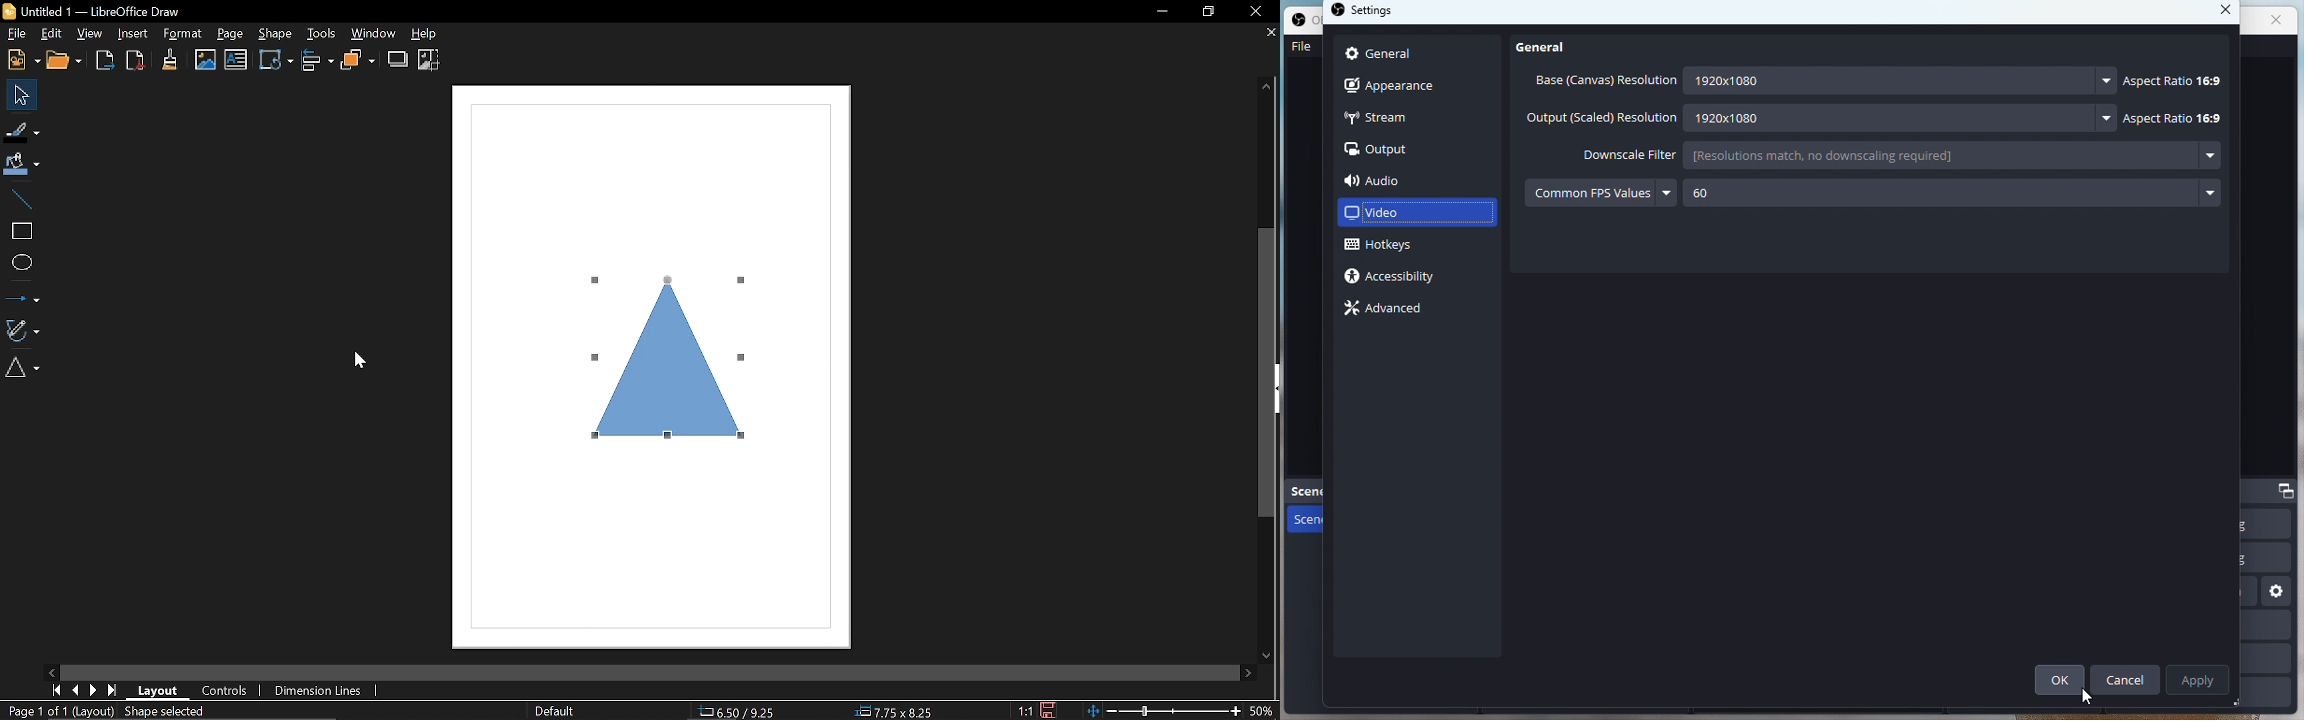 This screenshot has height=728, width=2324. Describe the element at coordinates (1416, 55) in the screenshot. I see `General` at that location.